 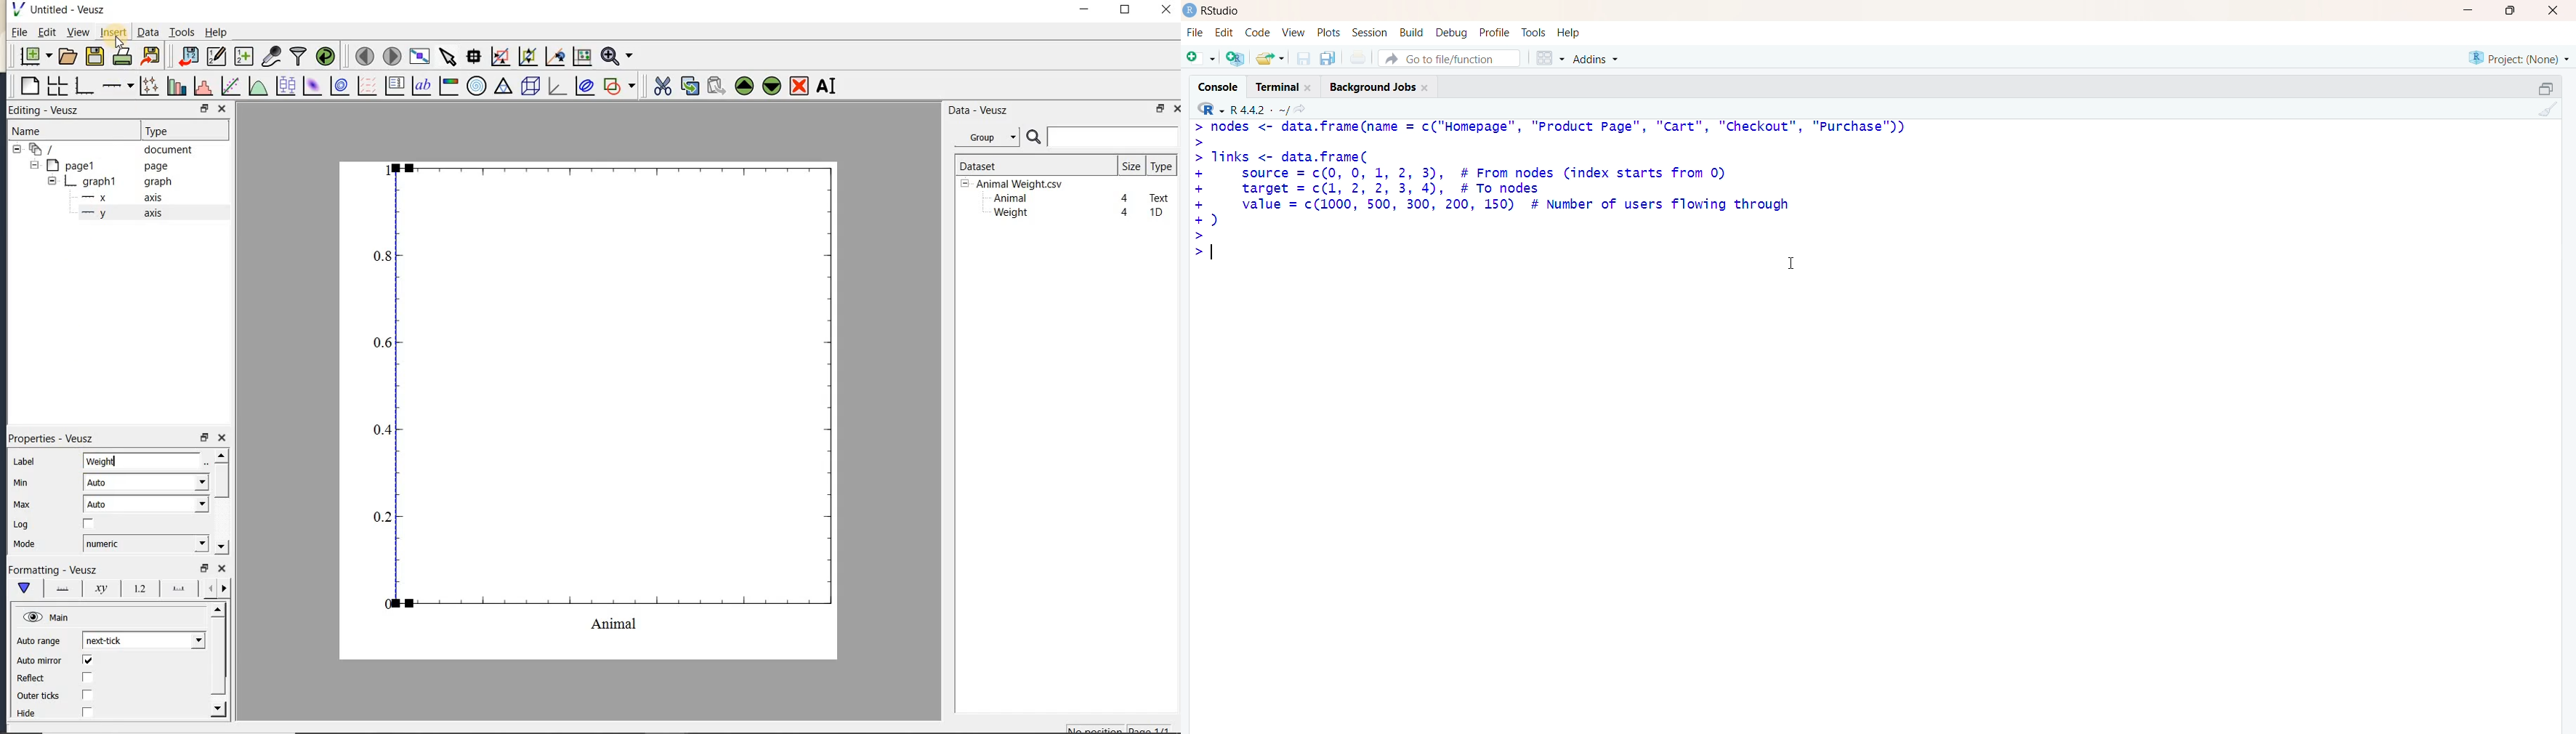 I want to click on debug, so click(x=1450, y=33).